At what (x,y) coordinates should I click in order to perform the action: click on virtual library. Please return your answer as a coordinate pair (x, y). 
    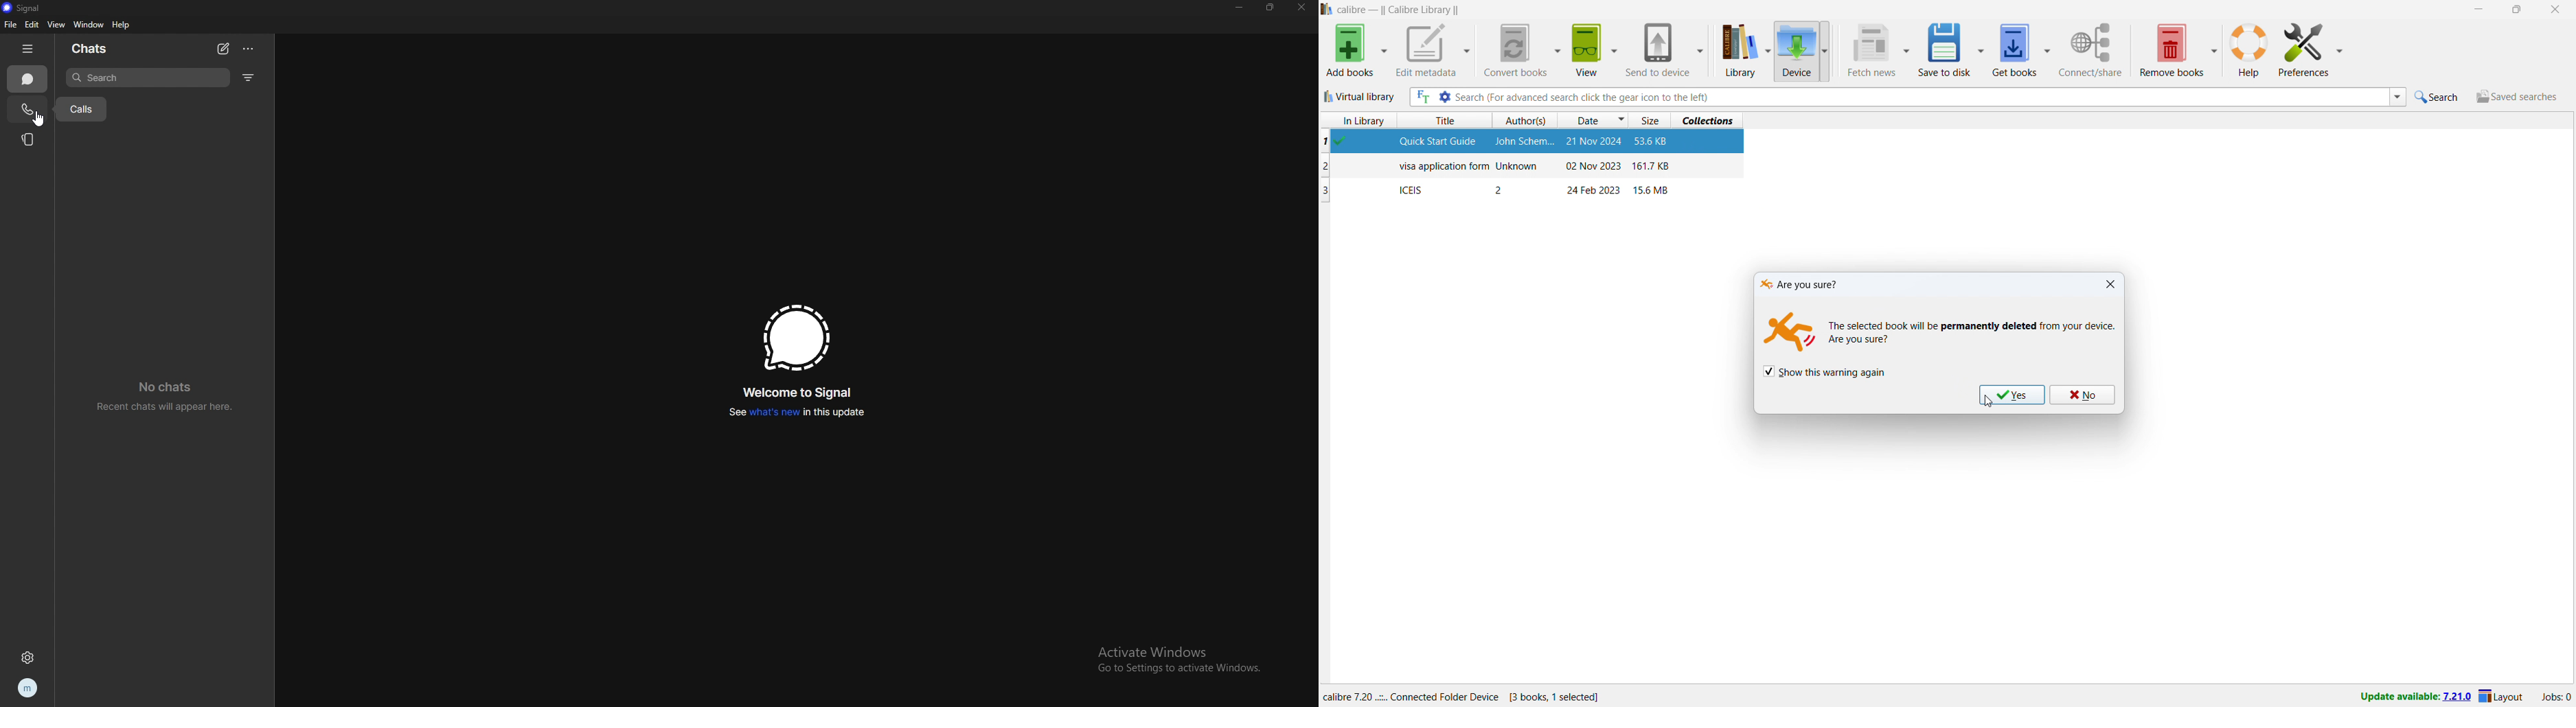
    Looking at the image, I should click on (1360, 96).